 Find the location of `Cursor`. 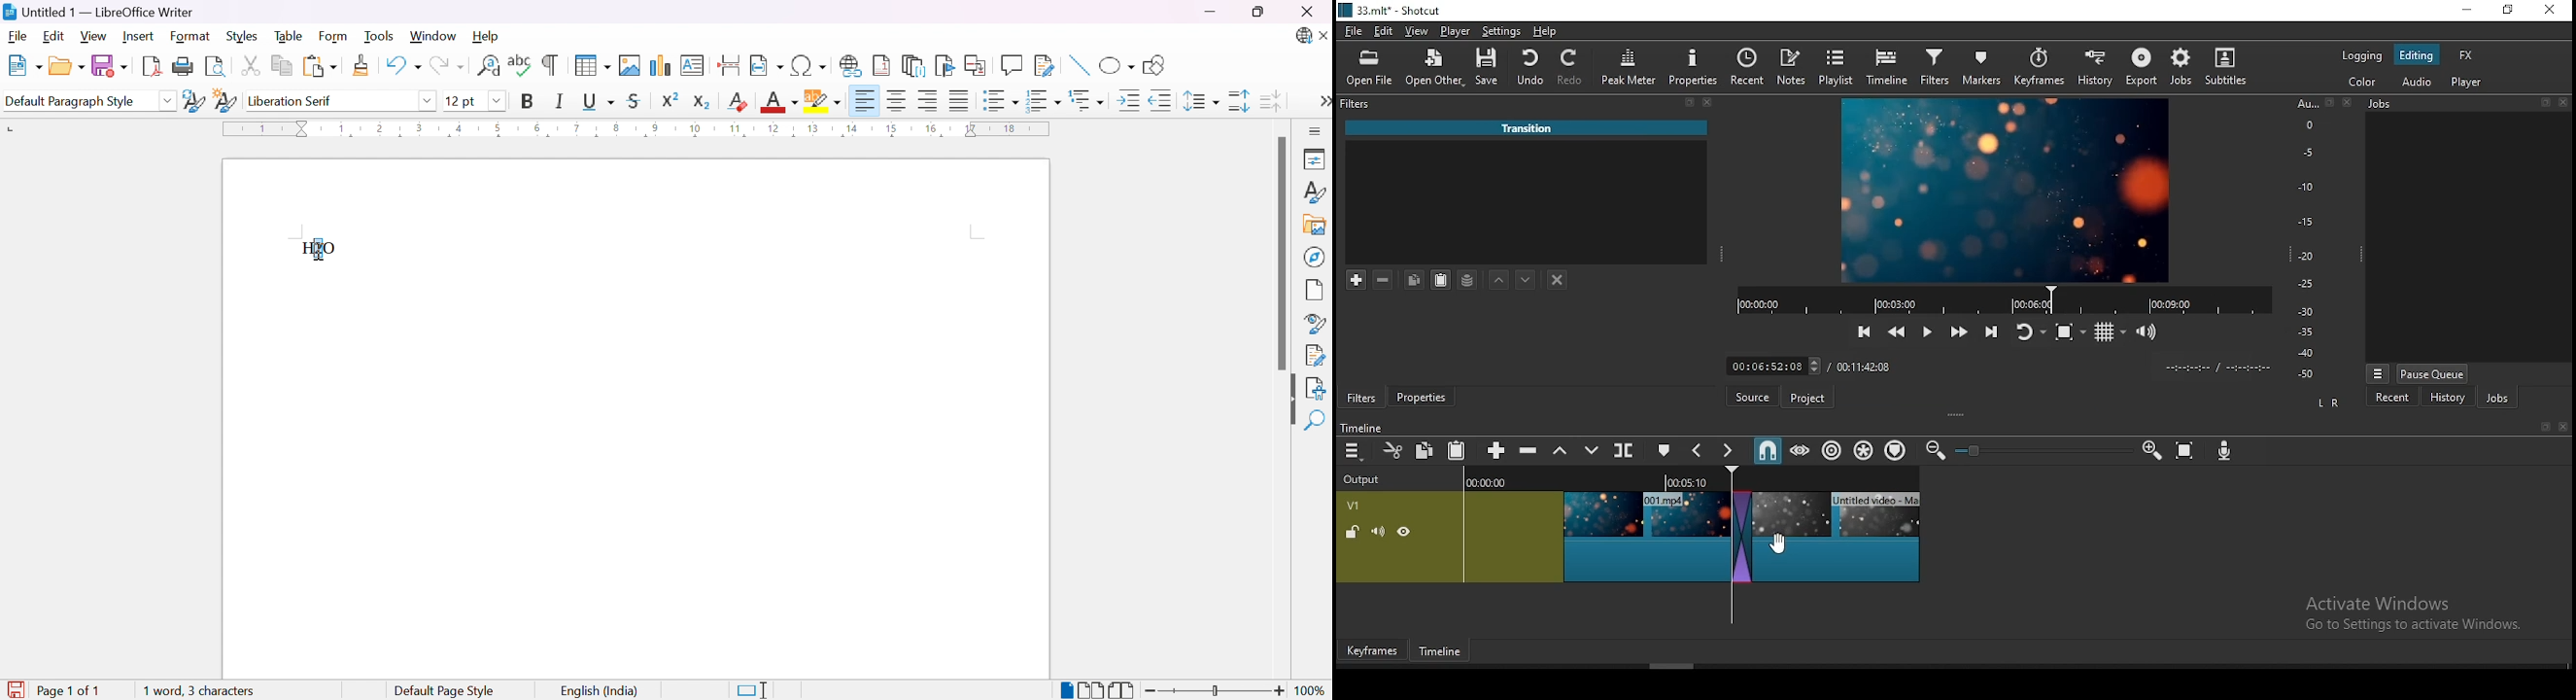

Cursor is located at coordinates (316, 247).